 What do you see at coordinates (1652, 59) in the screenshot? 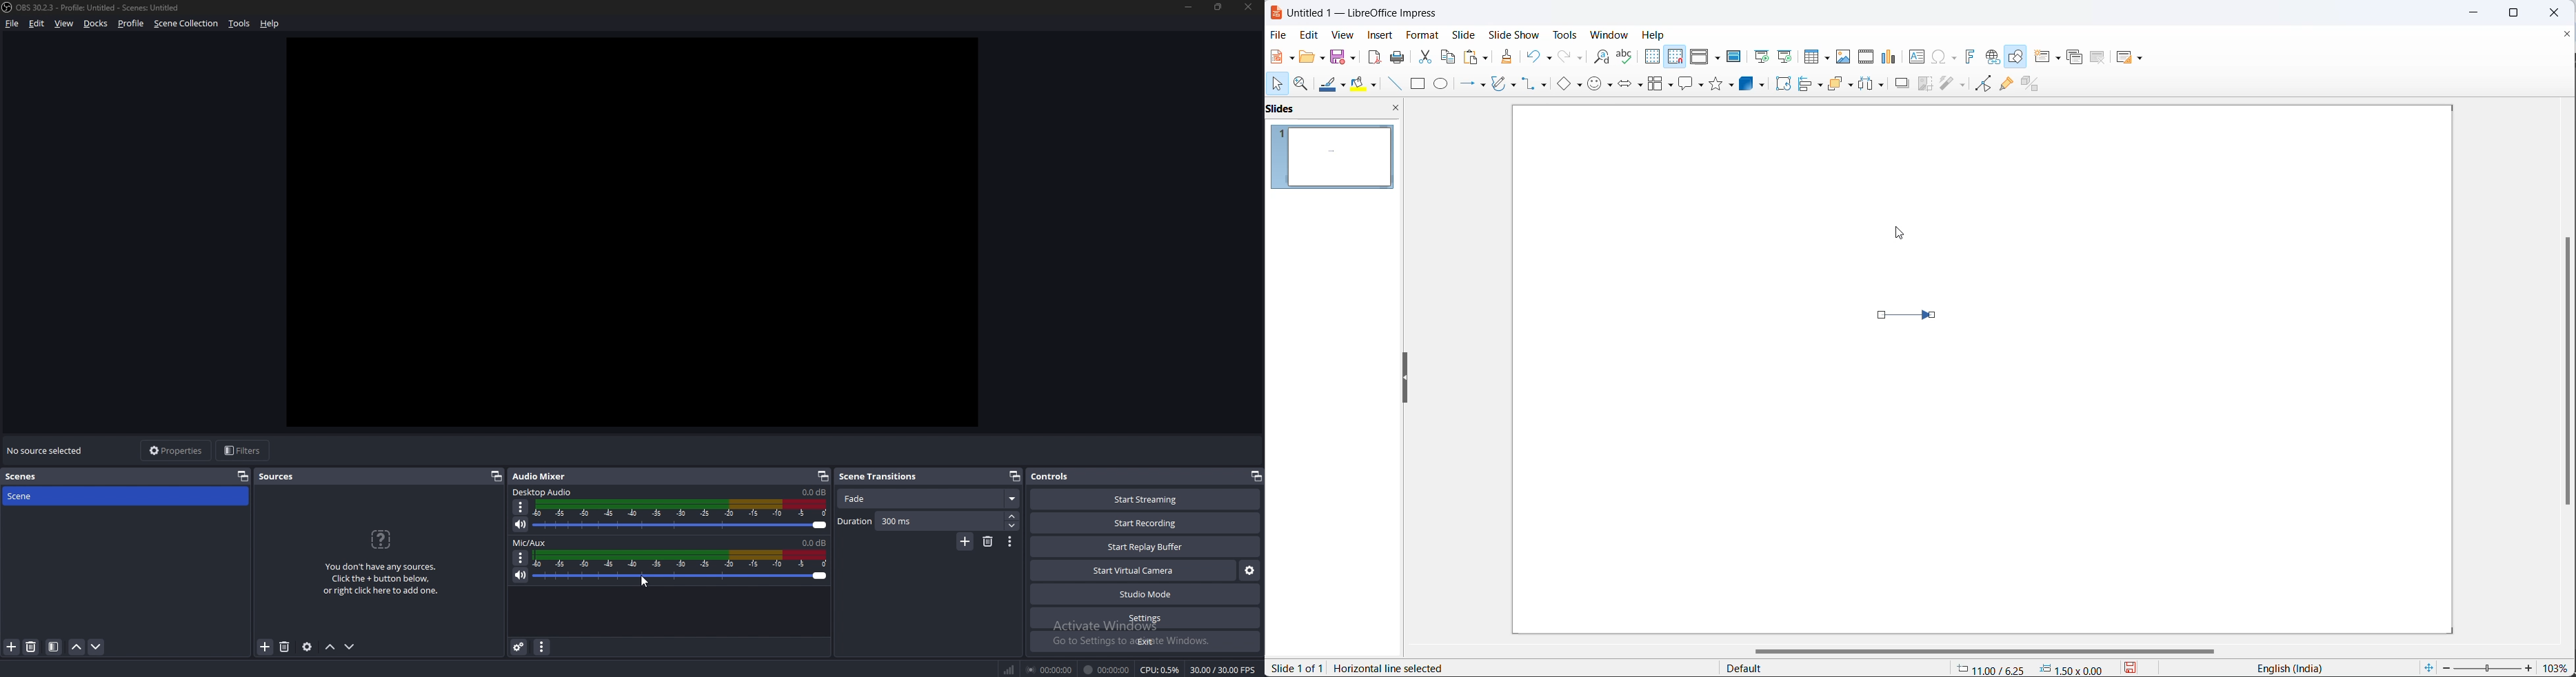
I see `display grid` at bounding box center [1652, 59].